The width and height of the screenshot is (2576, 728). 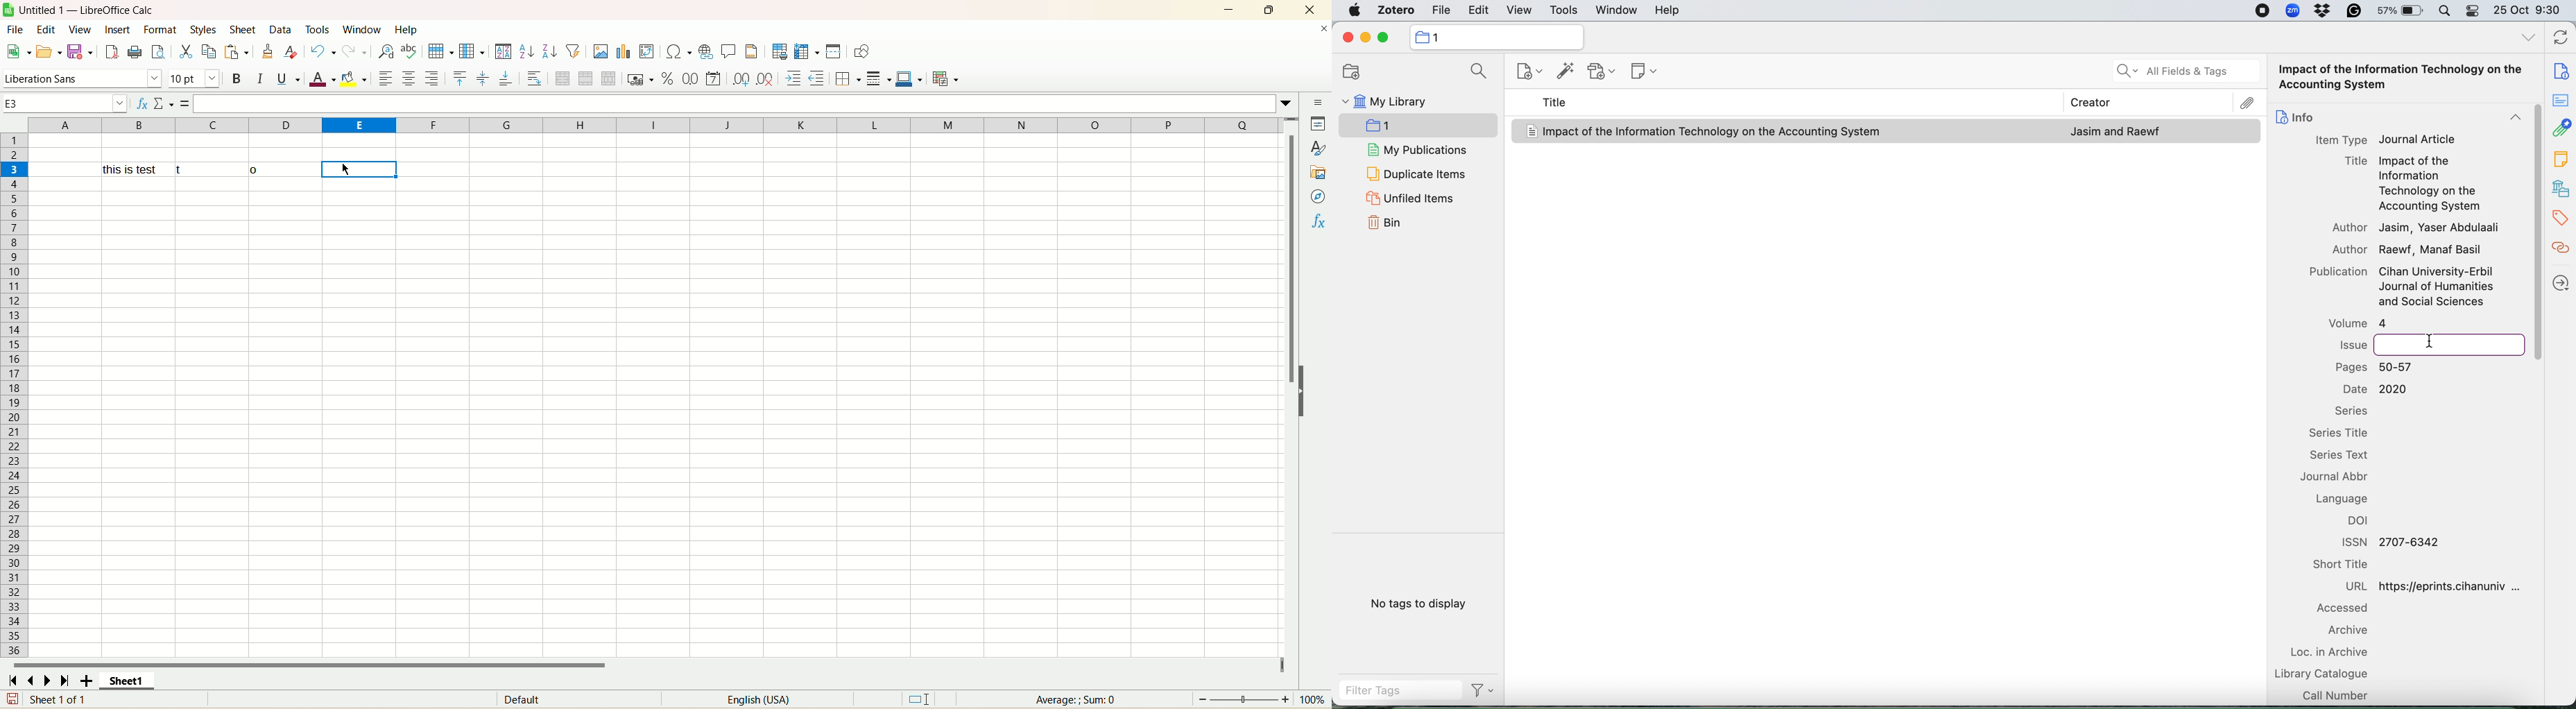 What do you see at coordinates (2340, 610) in the screenshot?
I see `accessed` at bounding box center [2340, 610].